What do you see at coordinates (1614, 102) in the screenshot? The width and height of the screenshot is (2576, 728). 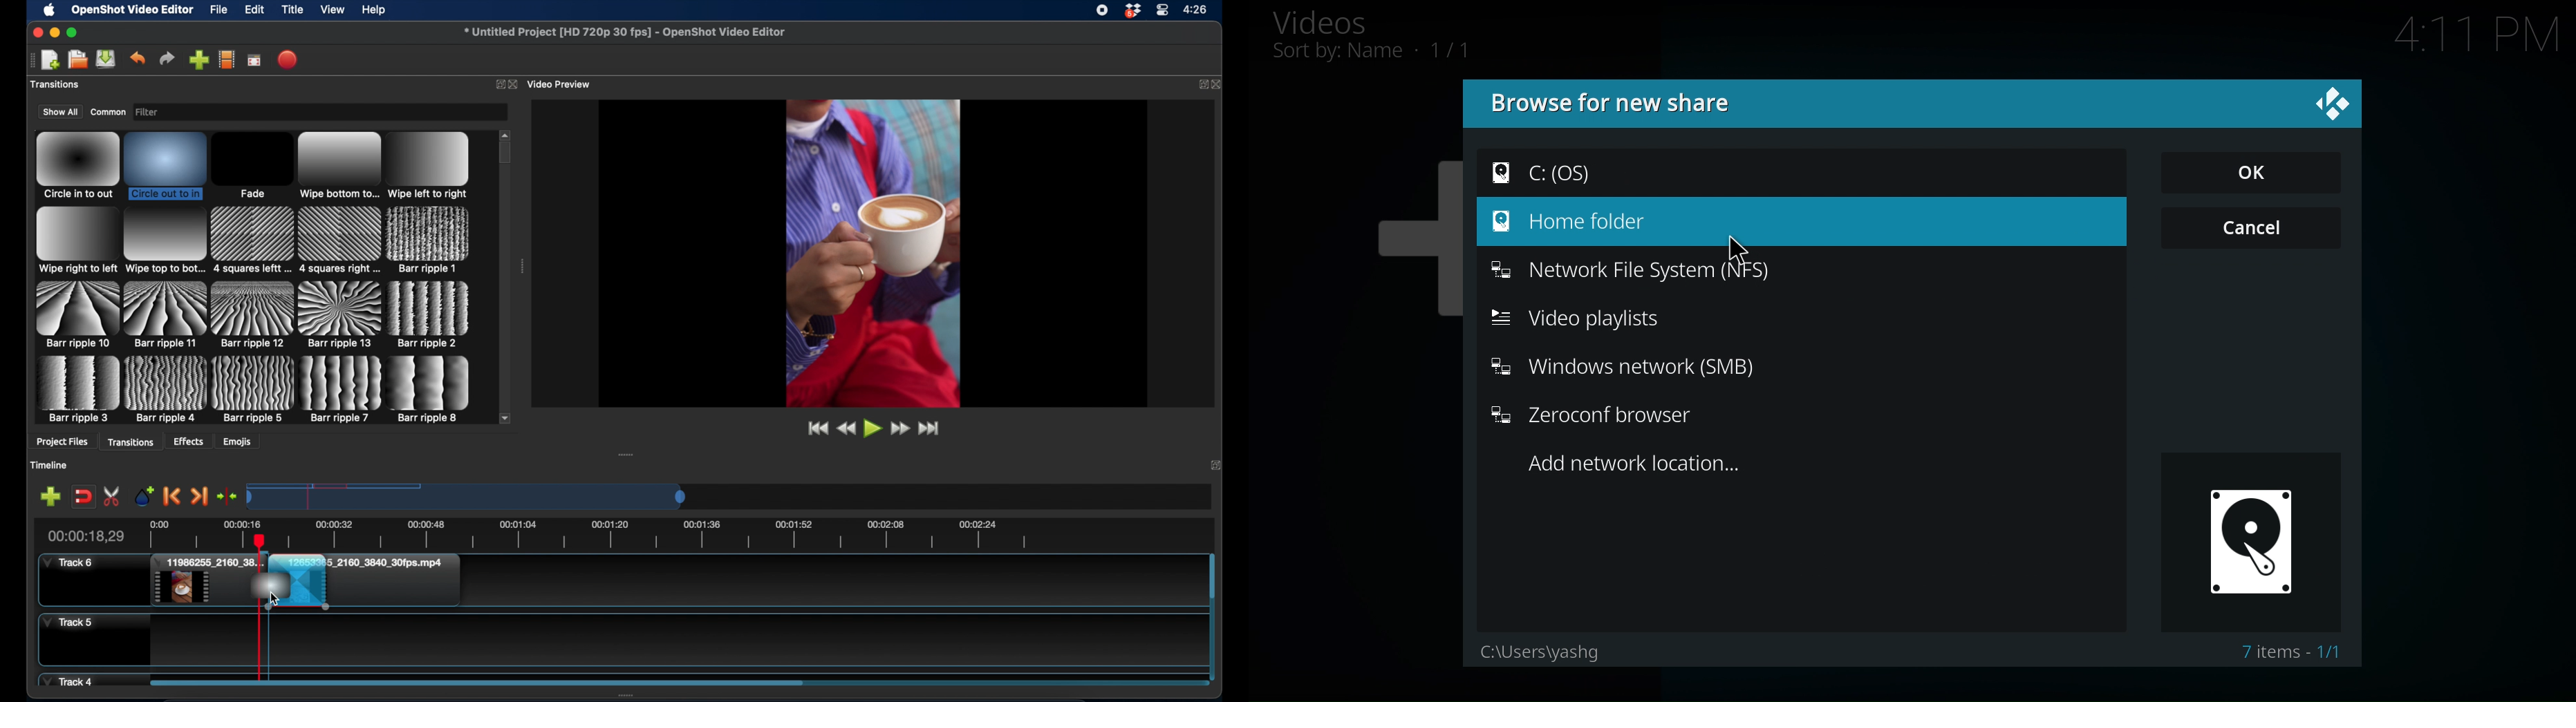 I see `Browse new share` at bounding box center [1614, 102].